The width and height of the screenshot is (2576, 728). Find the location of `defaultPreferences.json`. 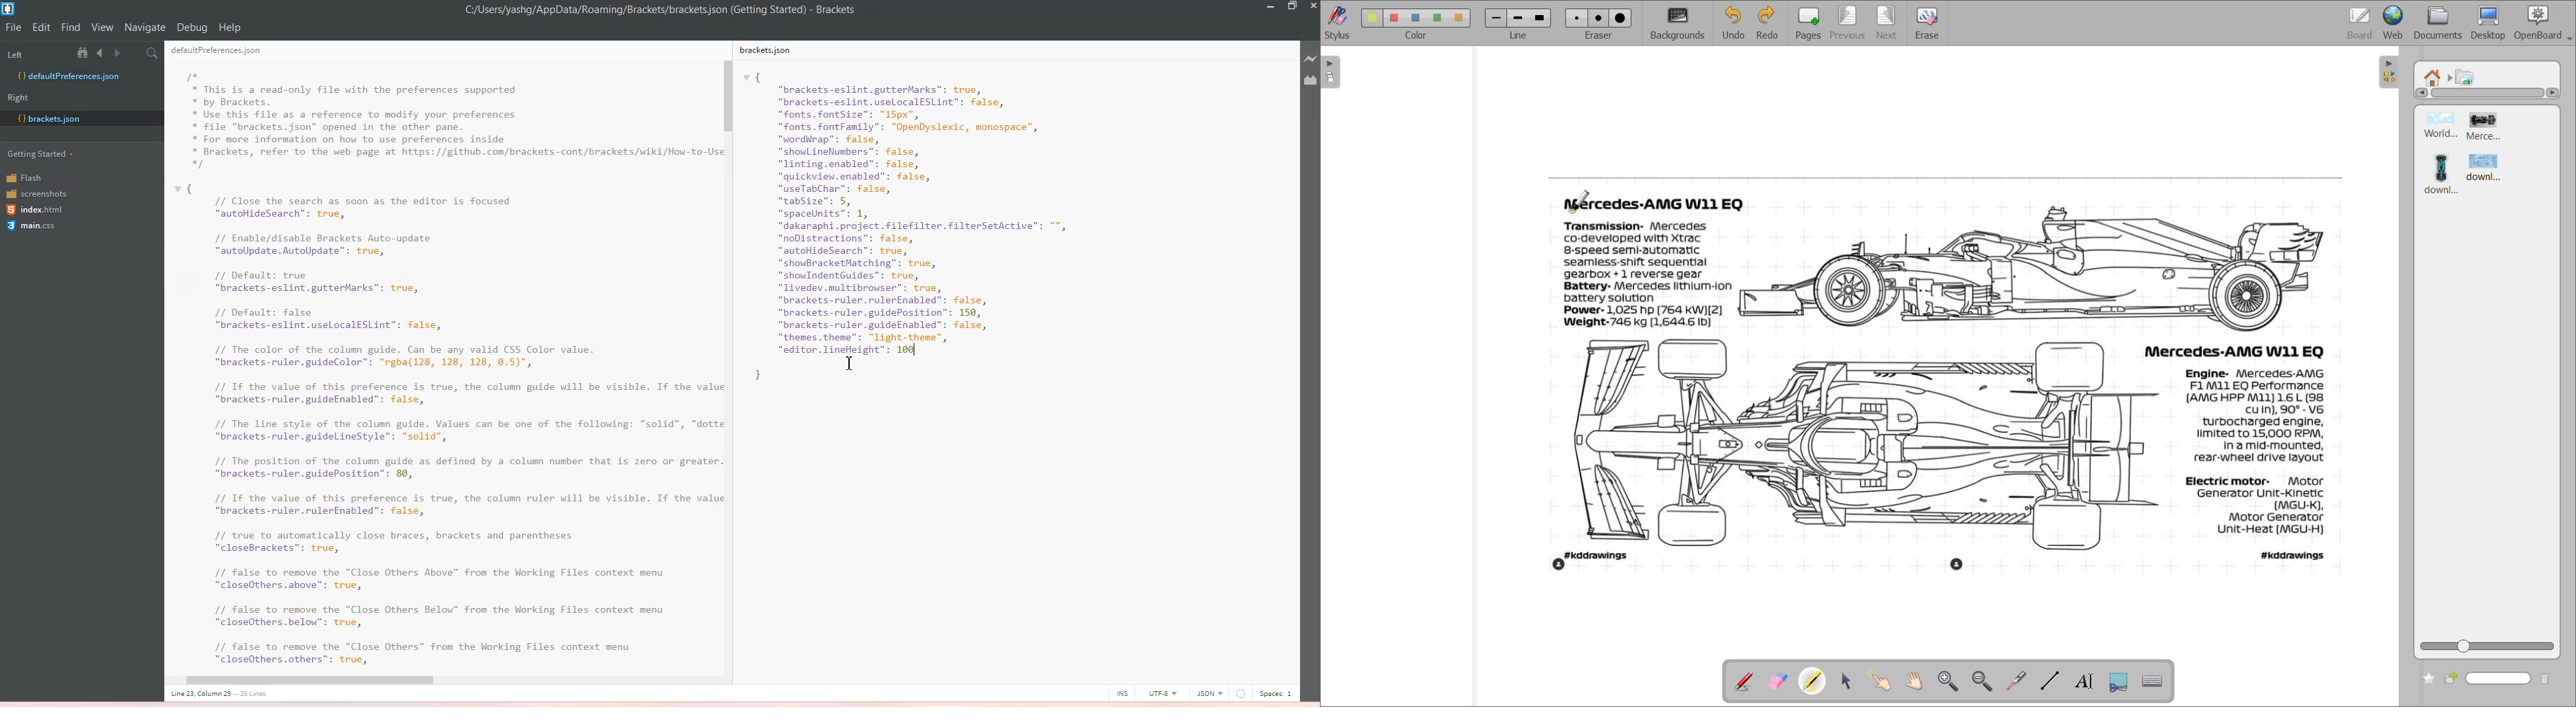

defaultPreferences.json is located at coordinates (221, 50).